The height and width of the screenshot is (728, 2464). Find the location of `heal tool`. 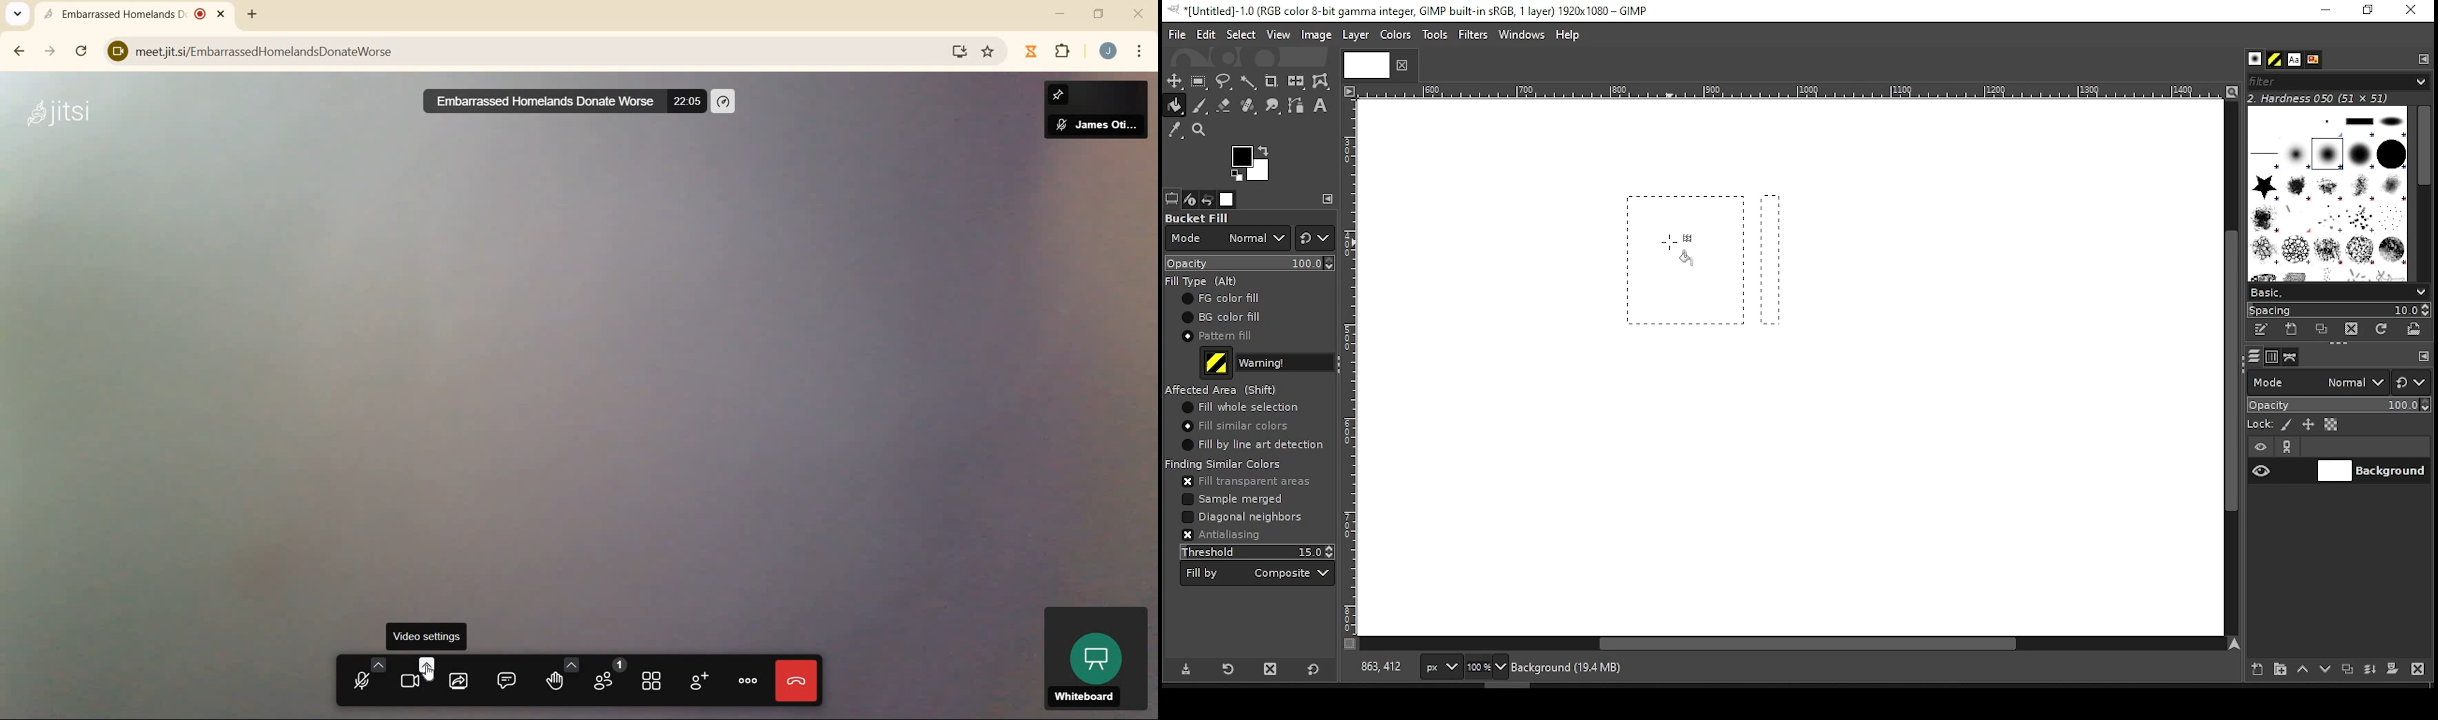

heal tool is located at coordinates (1250, 107).